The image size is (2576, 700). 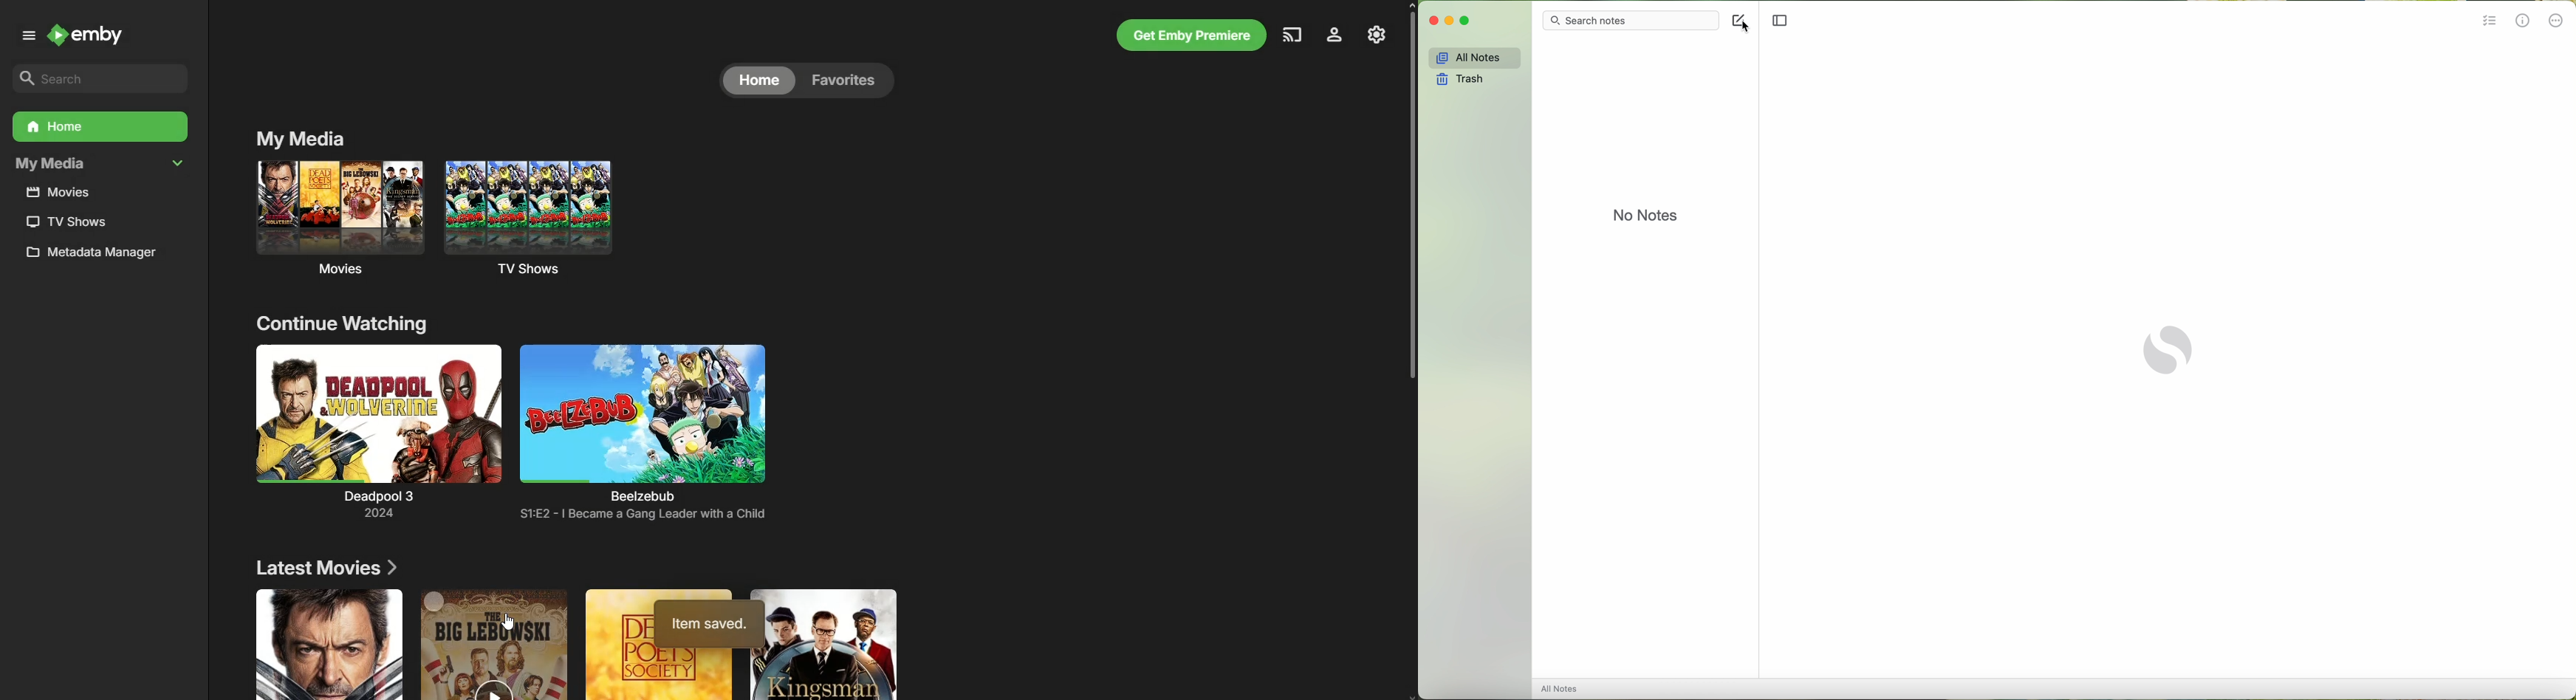 What do you see at coordinates (1332, 35) in the screenshot?
I see `Profile` at bounding box center [1332, 35].